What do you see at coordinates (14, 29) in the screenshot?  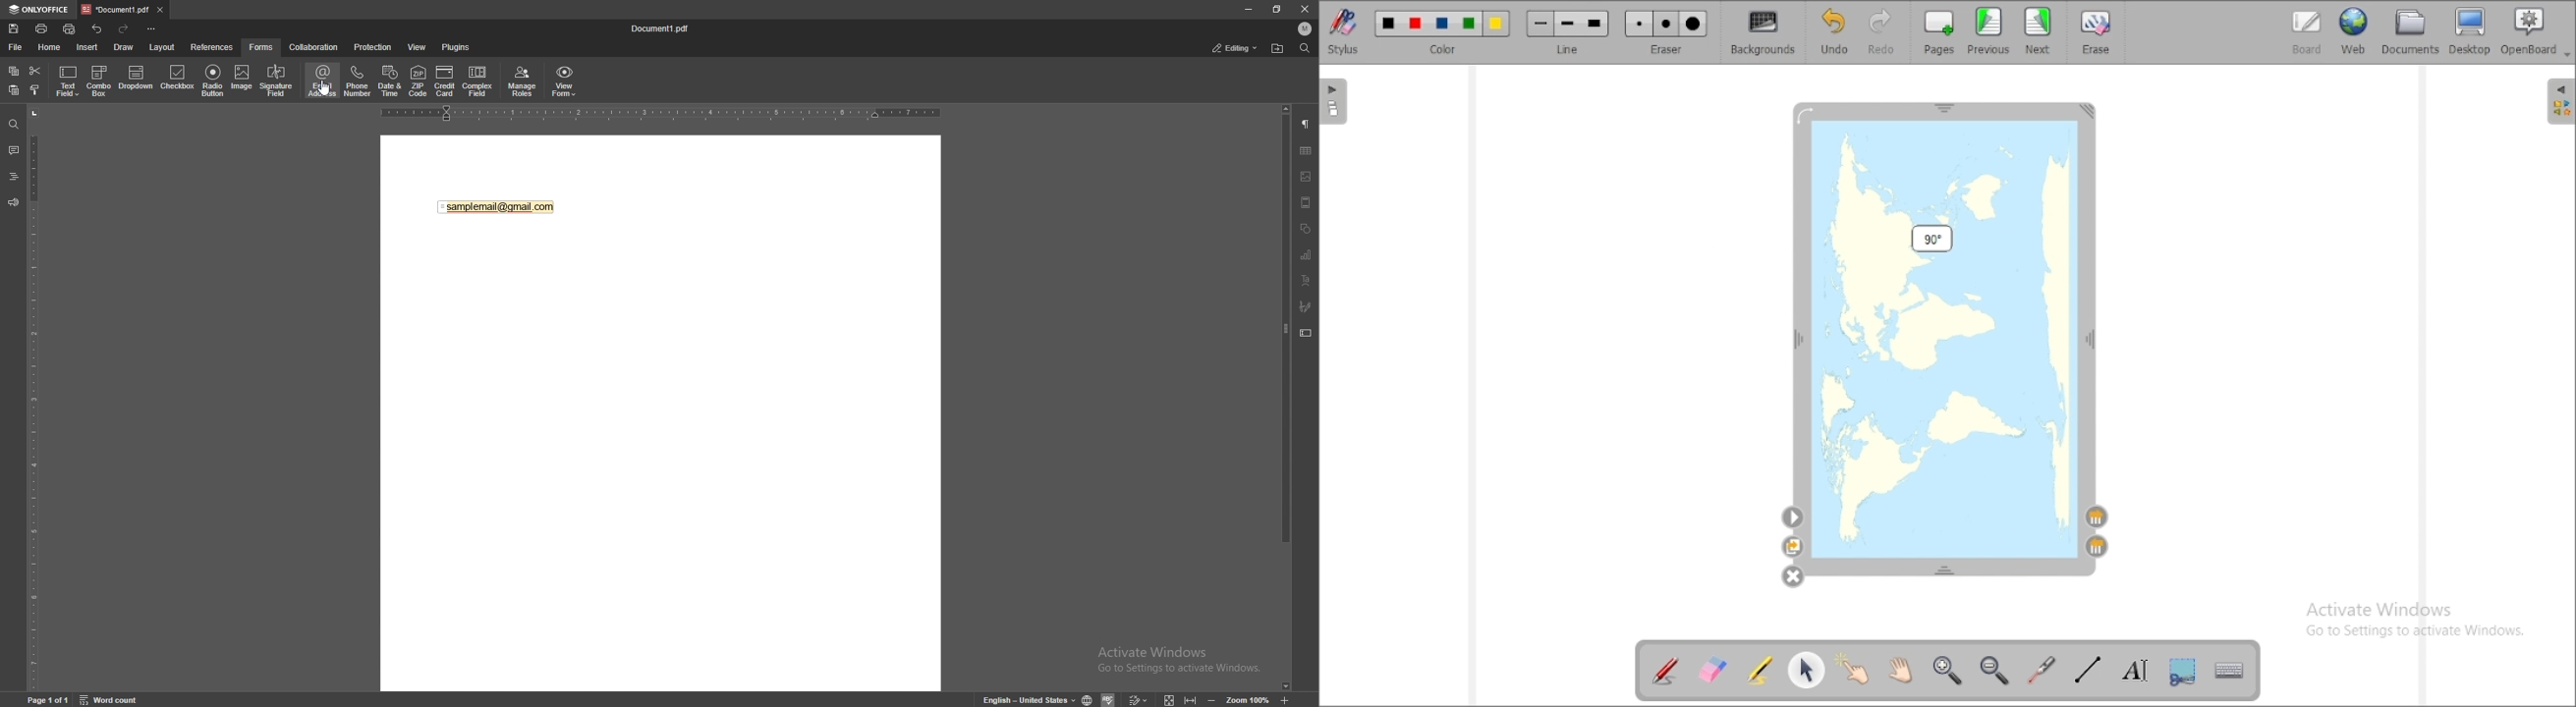 I see `save` at bounding box center [14, 29].